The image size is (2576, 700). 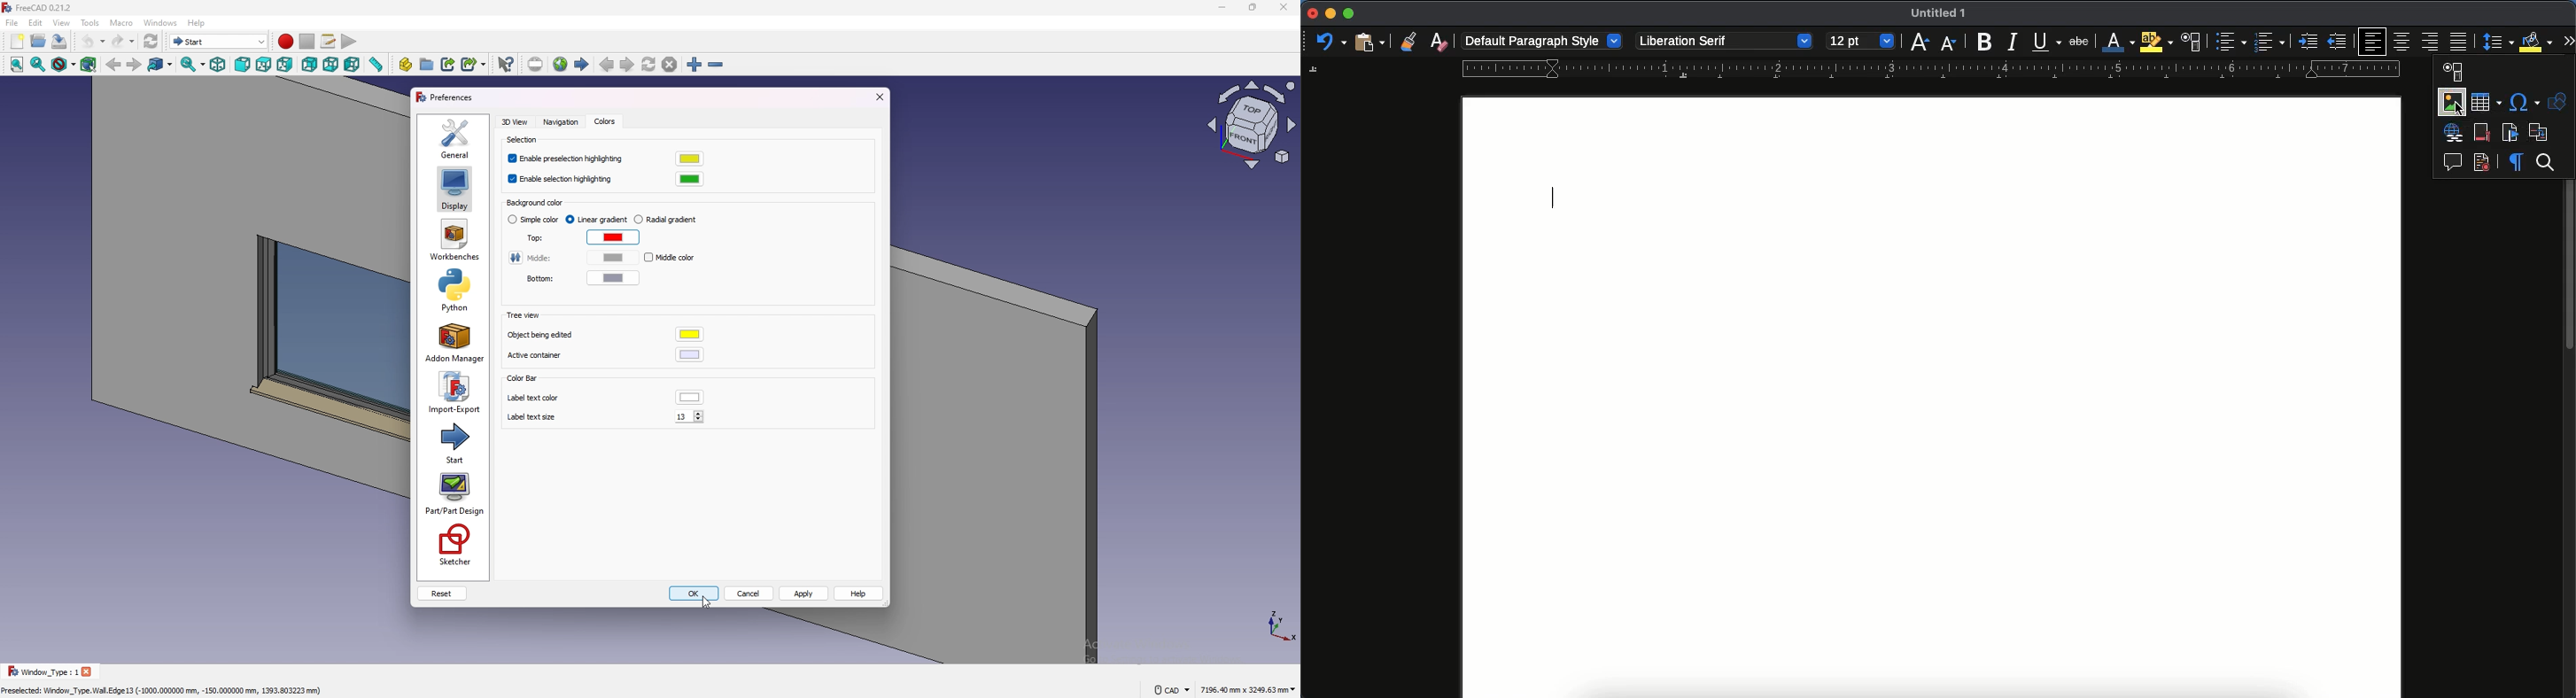 What do you see at coordinates (114, 65) in the screenshot?
I see `back` at bounding box center [114, 65].